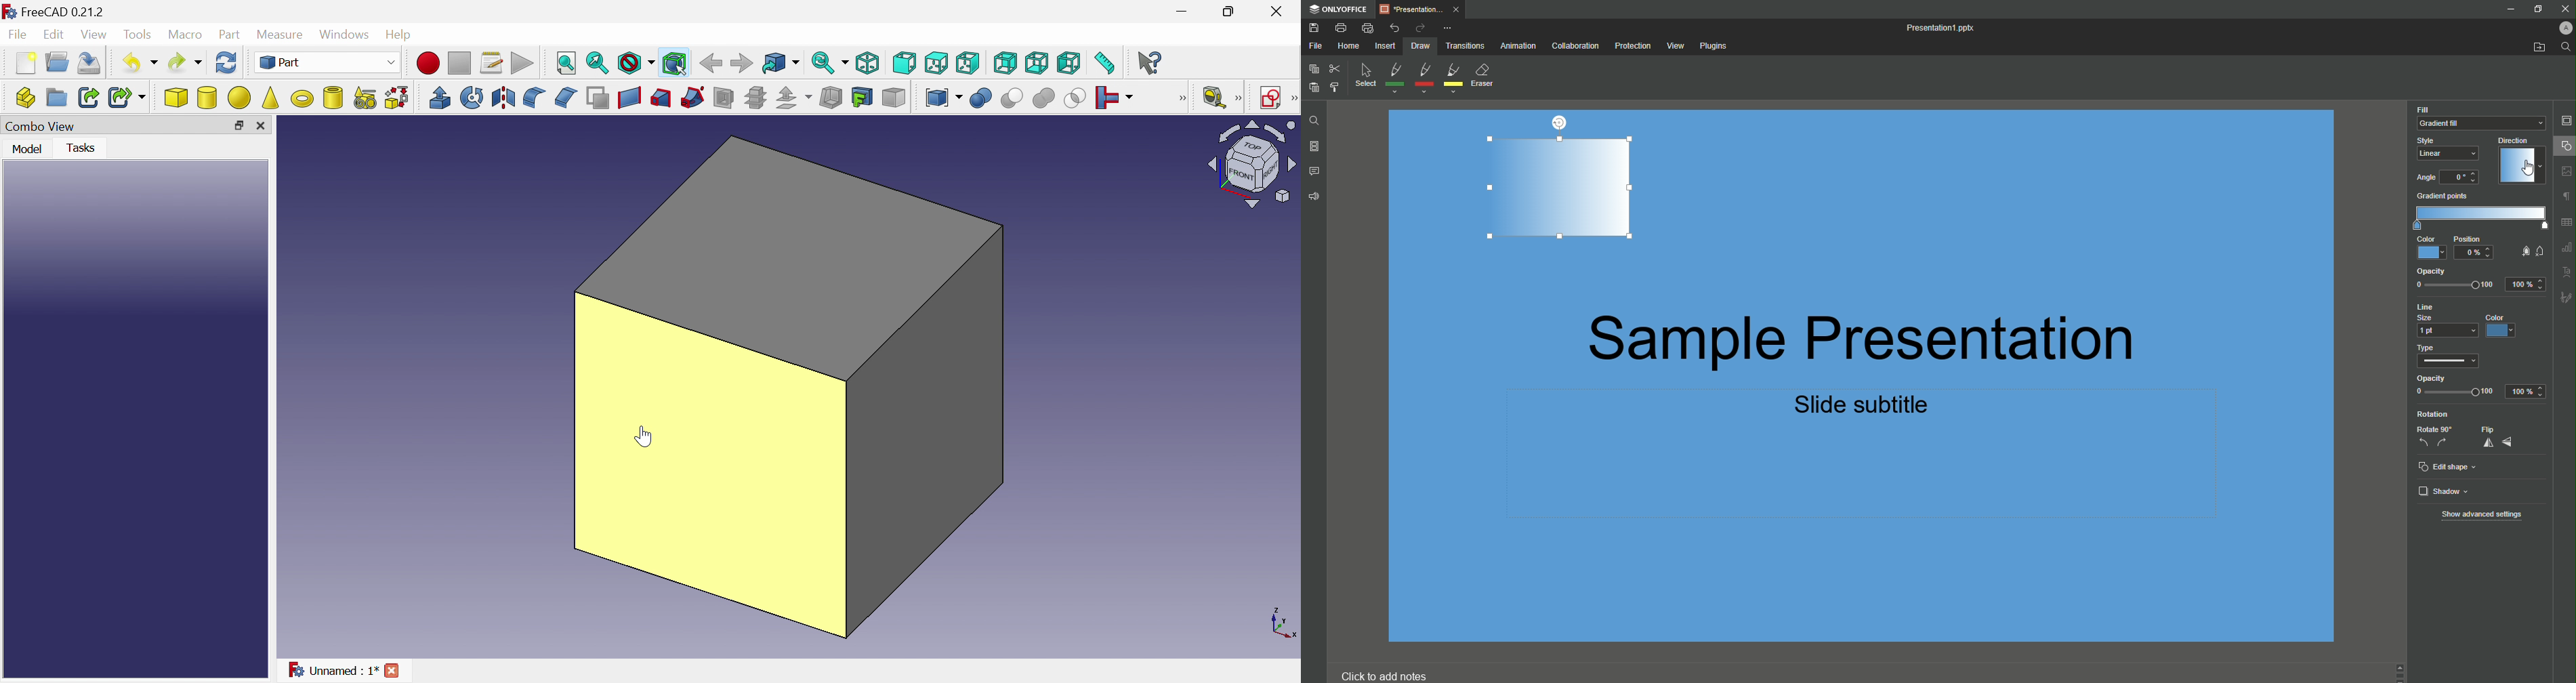 The image size is (2576, 700). I want to click on Unnamed Icons, so click(2565, 234).